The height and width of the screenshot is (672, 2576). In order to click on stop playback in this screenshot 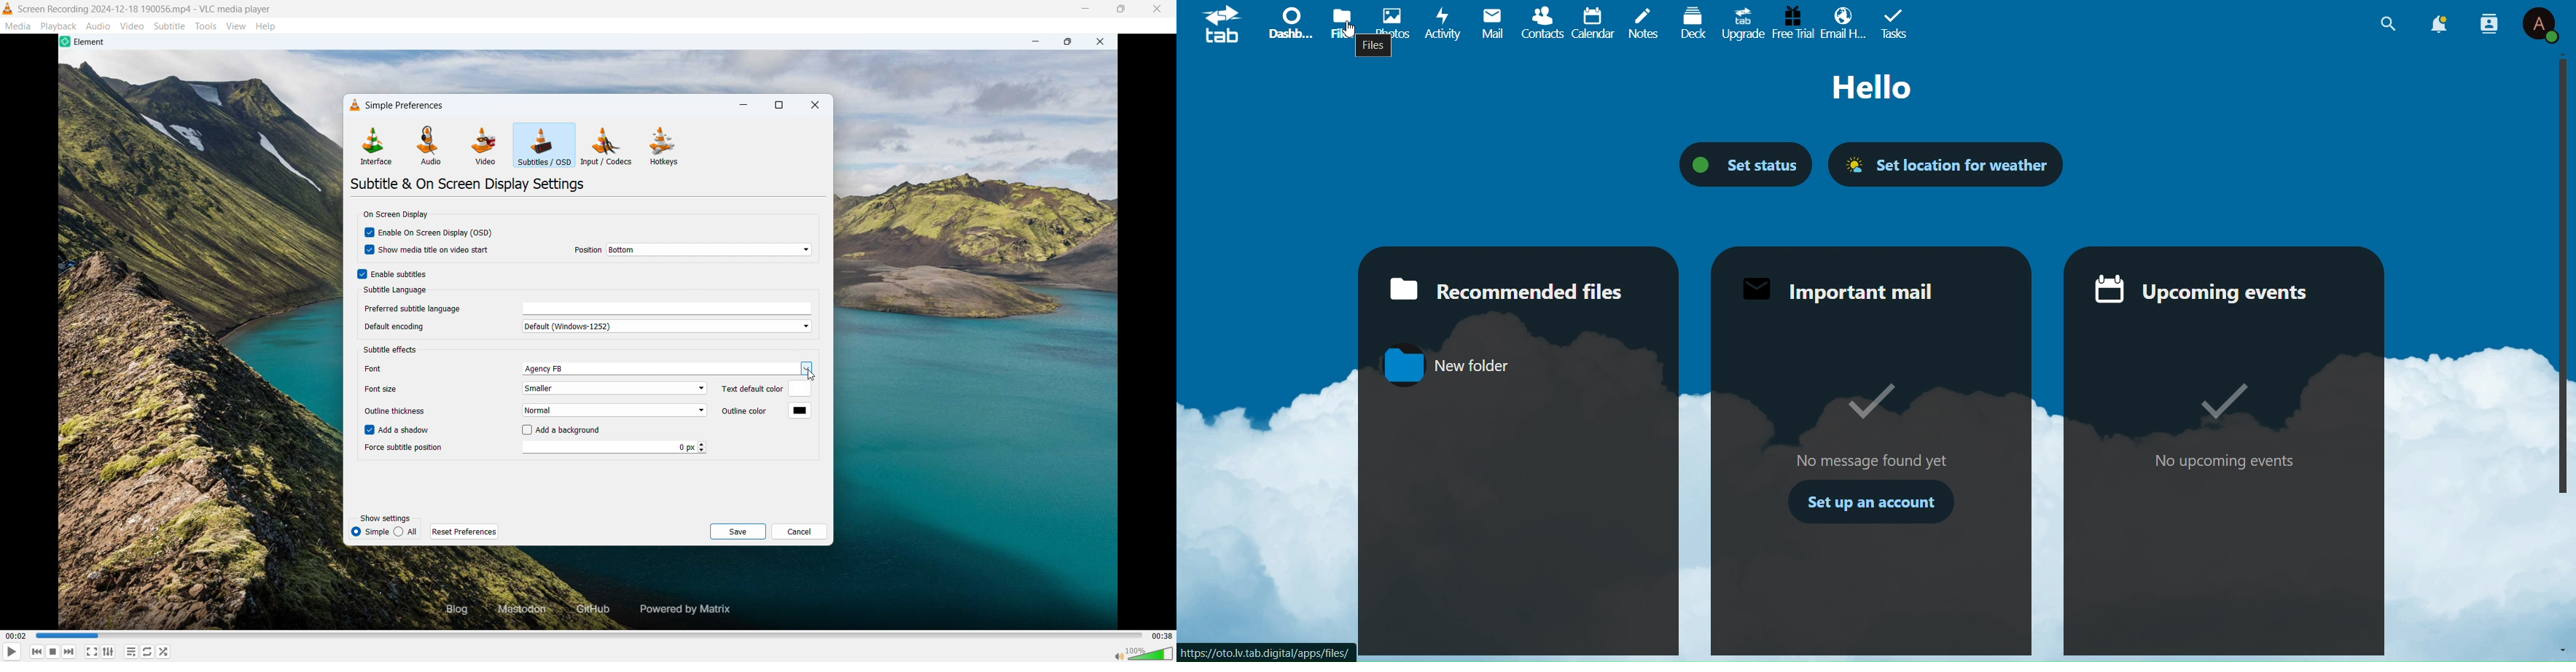, I will do `click(53, 652)`.